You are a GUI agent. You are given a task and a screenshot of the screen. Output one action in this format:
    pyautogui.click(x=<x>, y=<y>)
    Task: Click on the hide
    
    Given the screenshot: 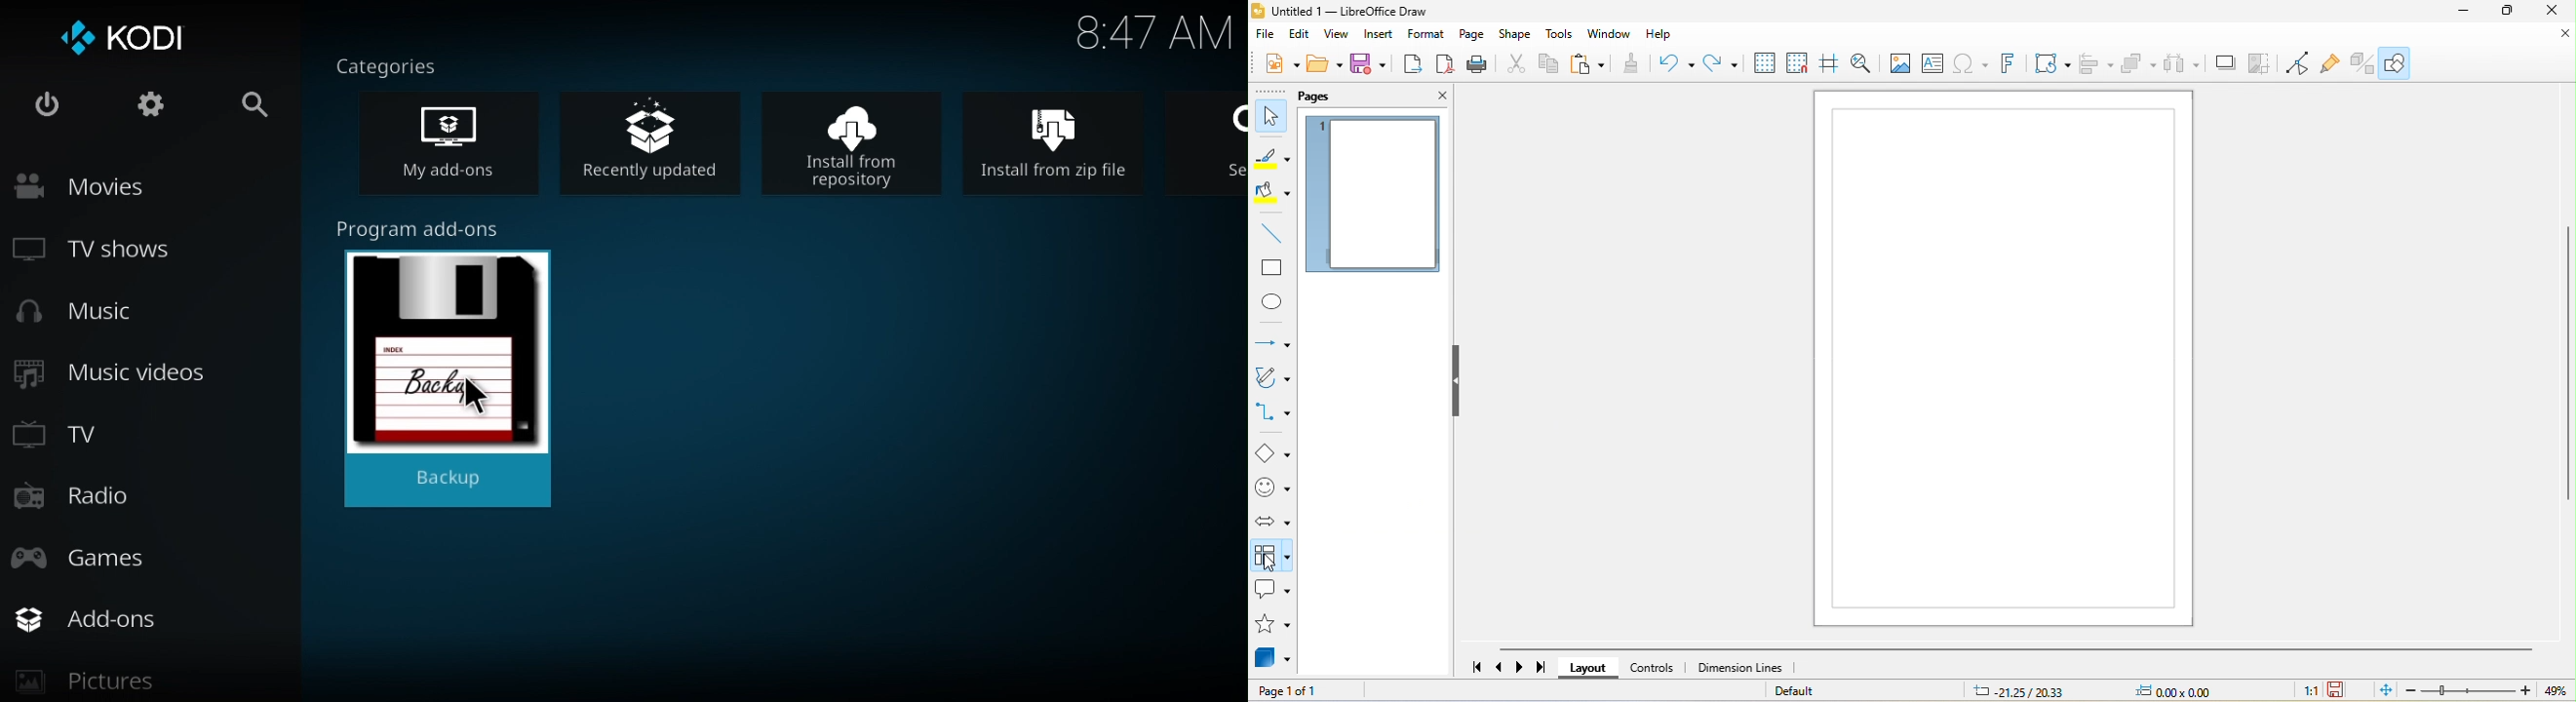 What is the action you would take?
    pyautogui.click(x=1459, y=383)
    